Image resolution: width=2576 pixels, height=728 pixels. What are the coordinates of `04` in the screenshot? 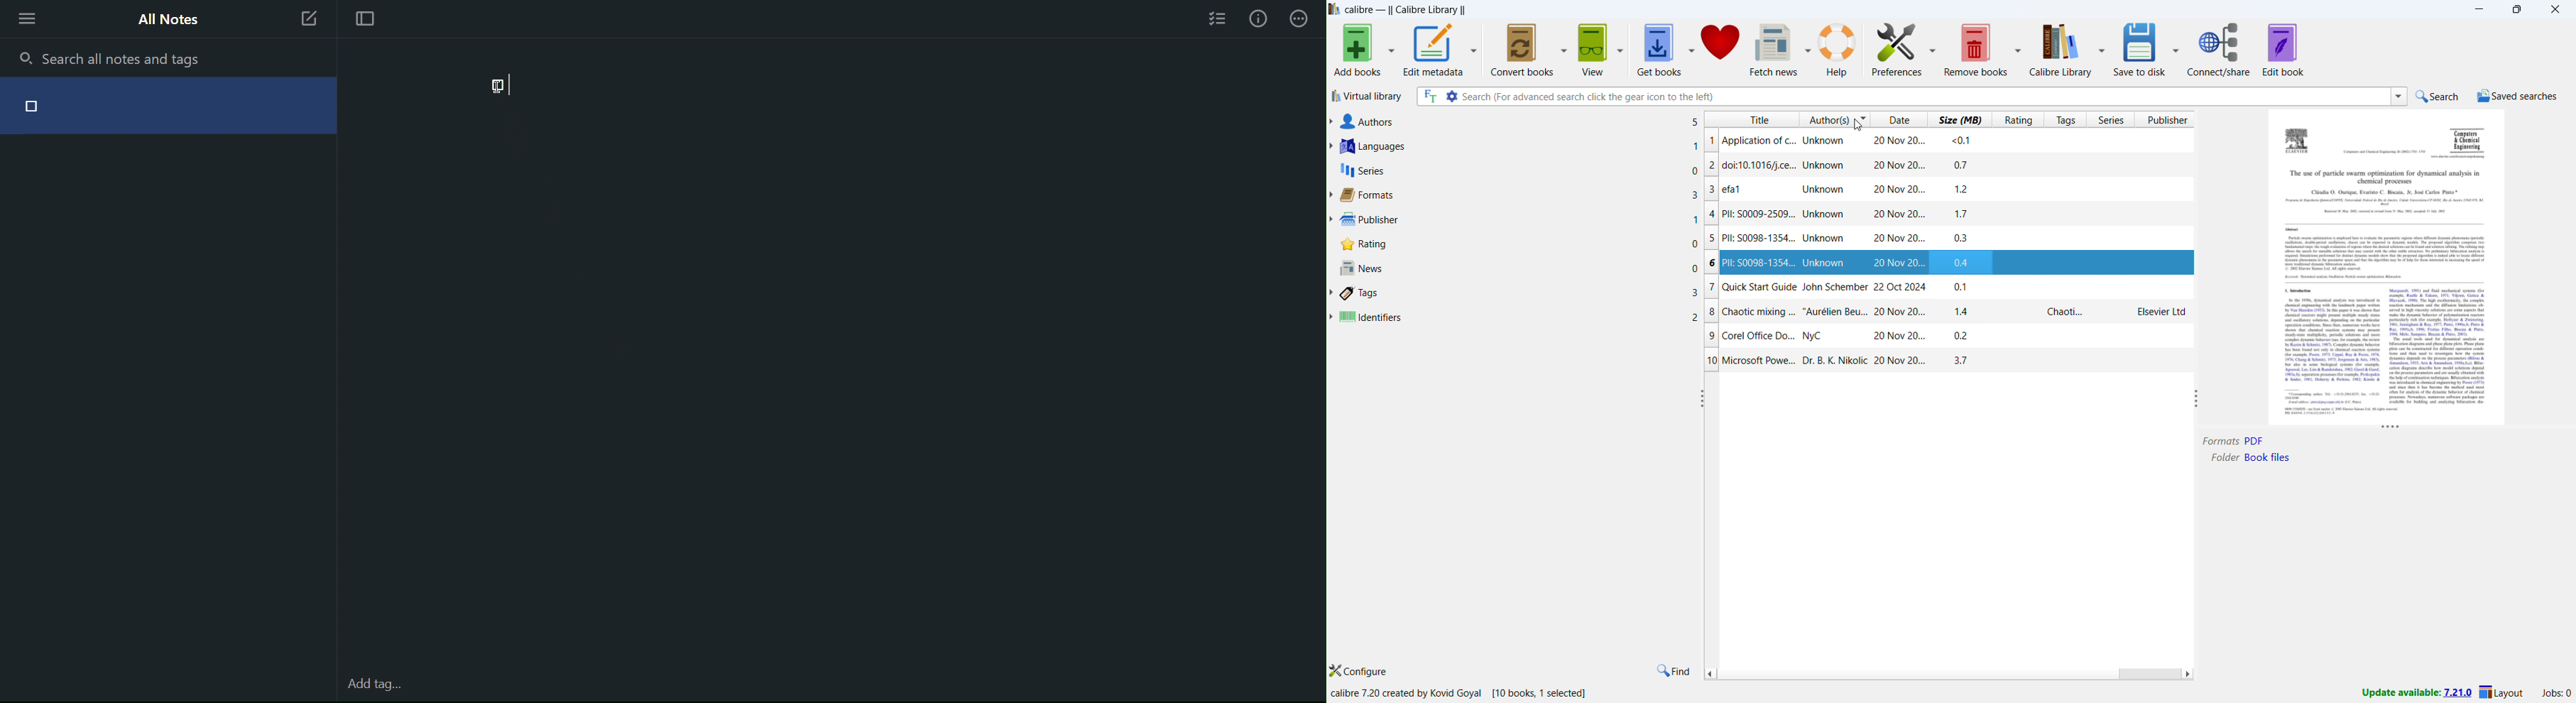 It's located at (1965, 262).